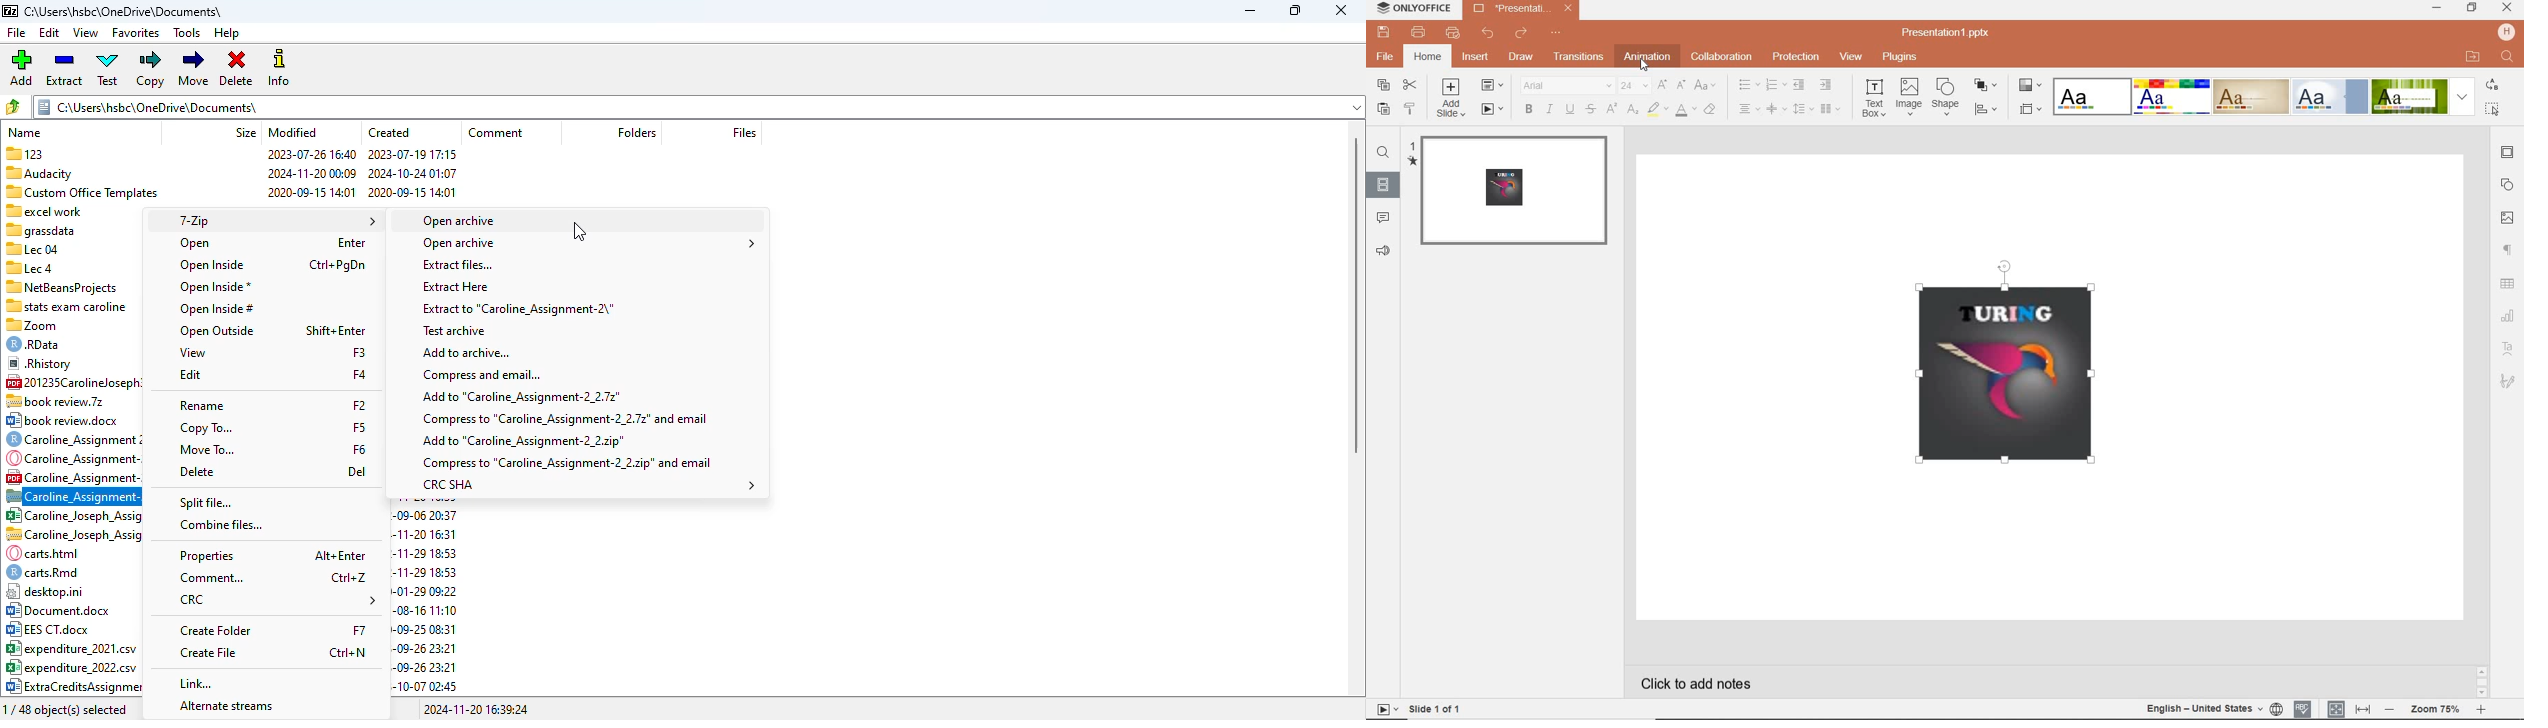 This screenshot has width=2548, height=728. What do you see at coordinates (71, 267) in the screenshot?
I see `Sllecd 2023-07-26 16:43 2023-07-26 16:41` at bounding box center [71, 267].